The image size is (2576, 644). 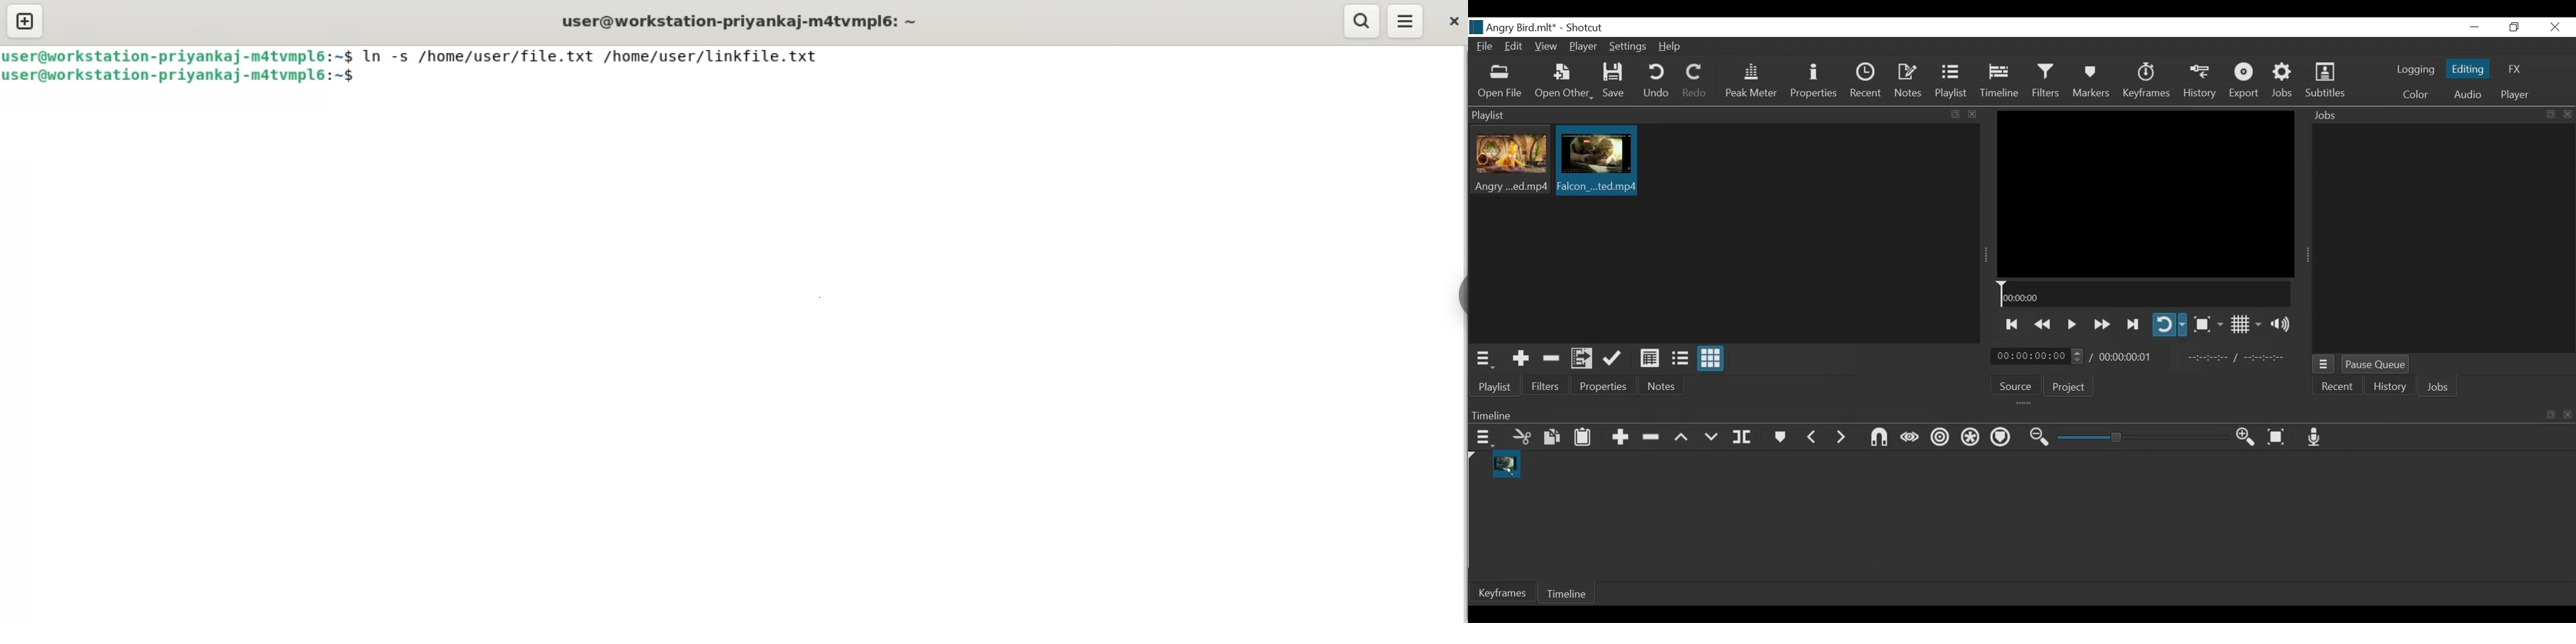 What do you see at coordinates (2285, 324) in the screenshot?
I see `Show volume control` at bounding box center [2285, 324].